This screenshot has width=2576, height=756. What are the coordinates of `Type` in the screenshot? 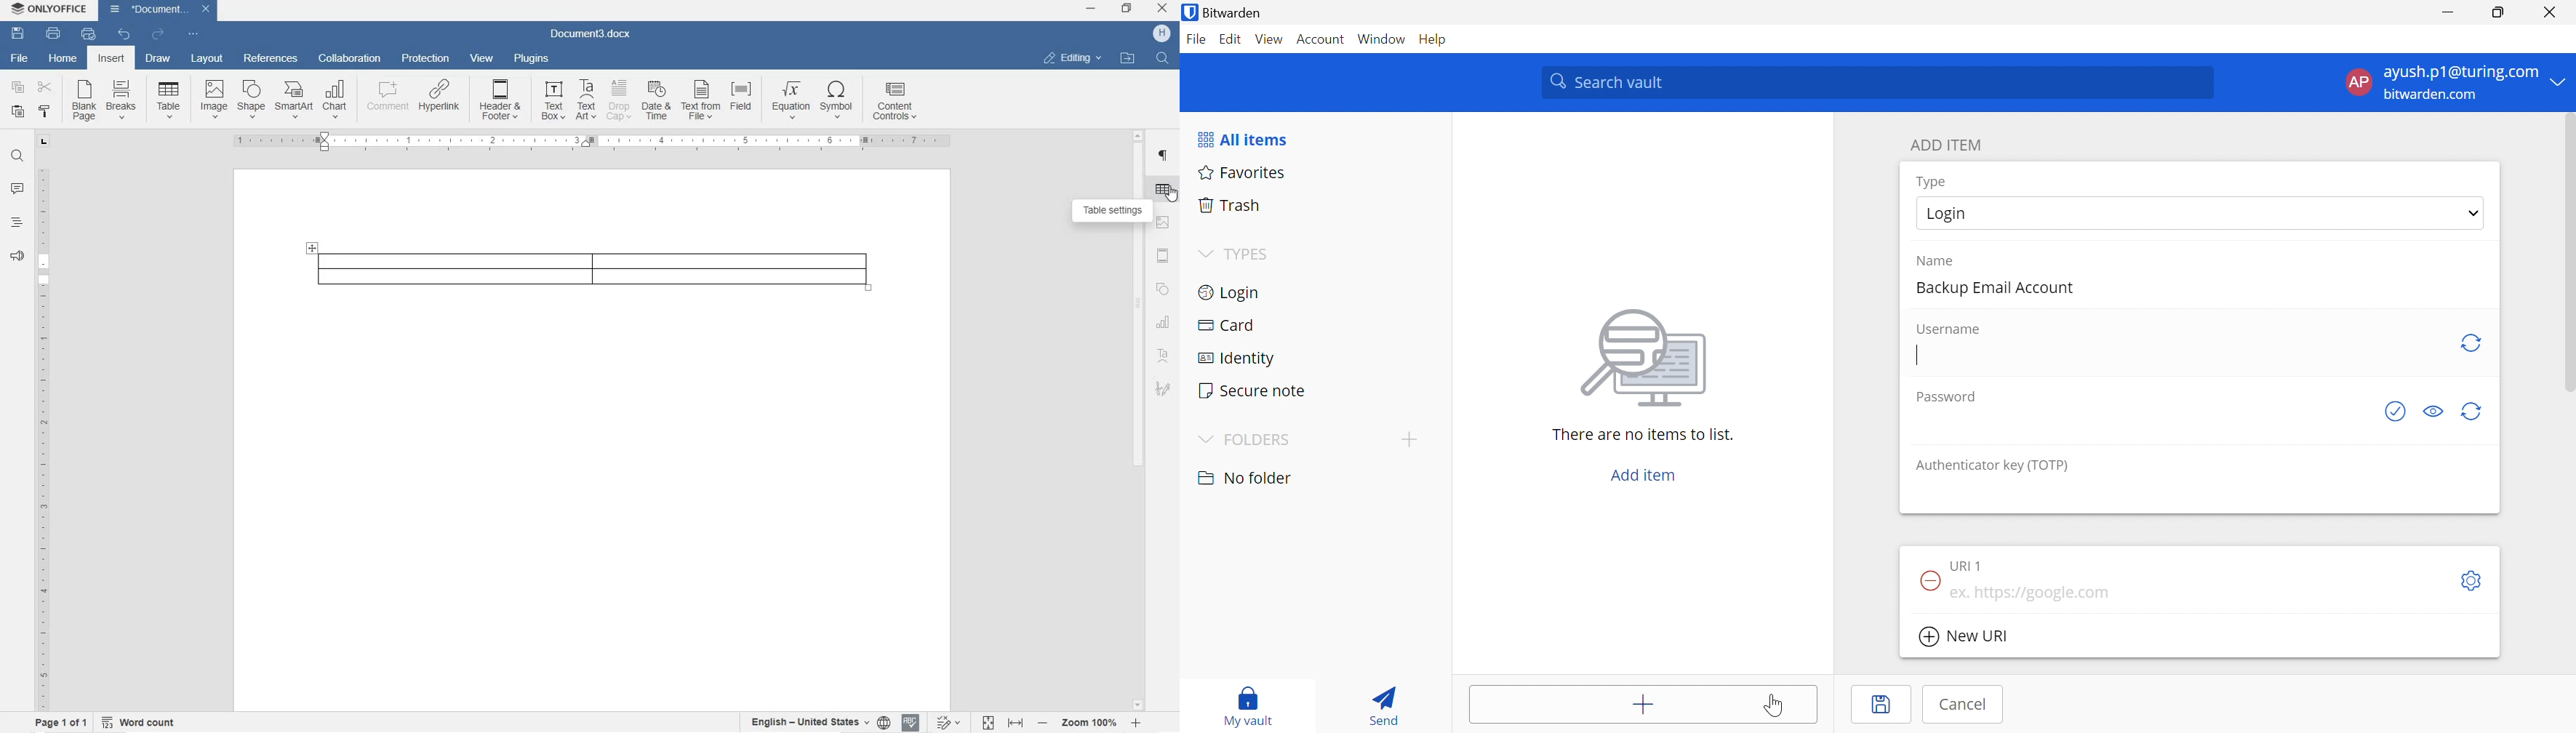 It's located at (1933, 183).